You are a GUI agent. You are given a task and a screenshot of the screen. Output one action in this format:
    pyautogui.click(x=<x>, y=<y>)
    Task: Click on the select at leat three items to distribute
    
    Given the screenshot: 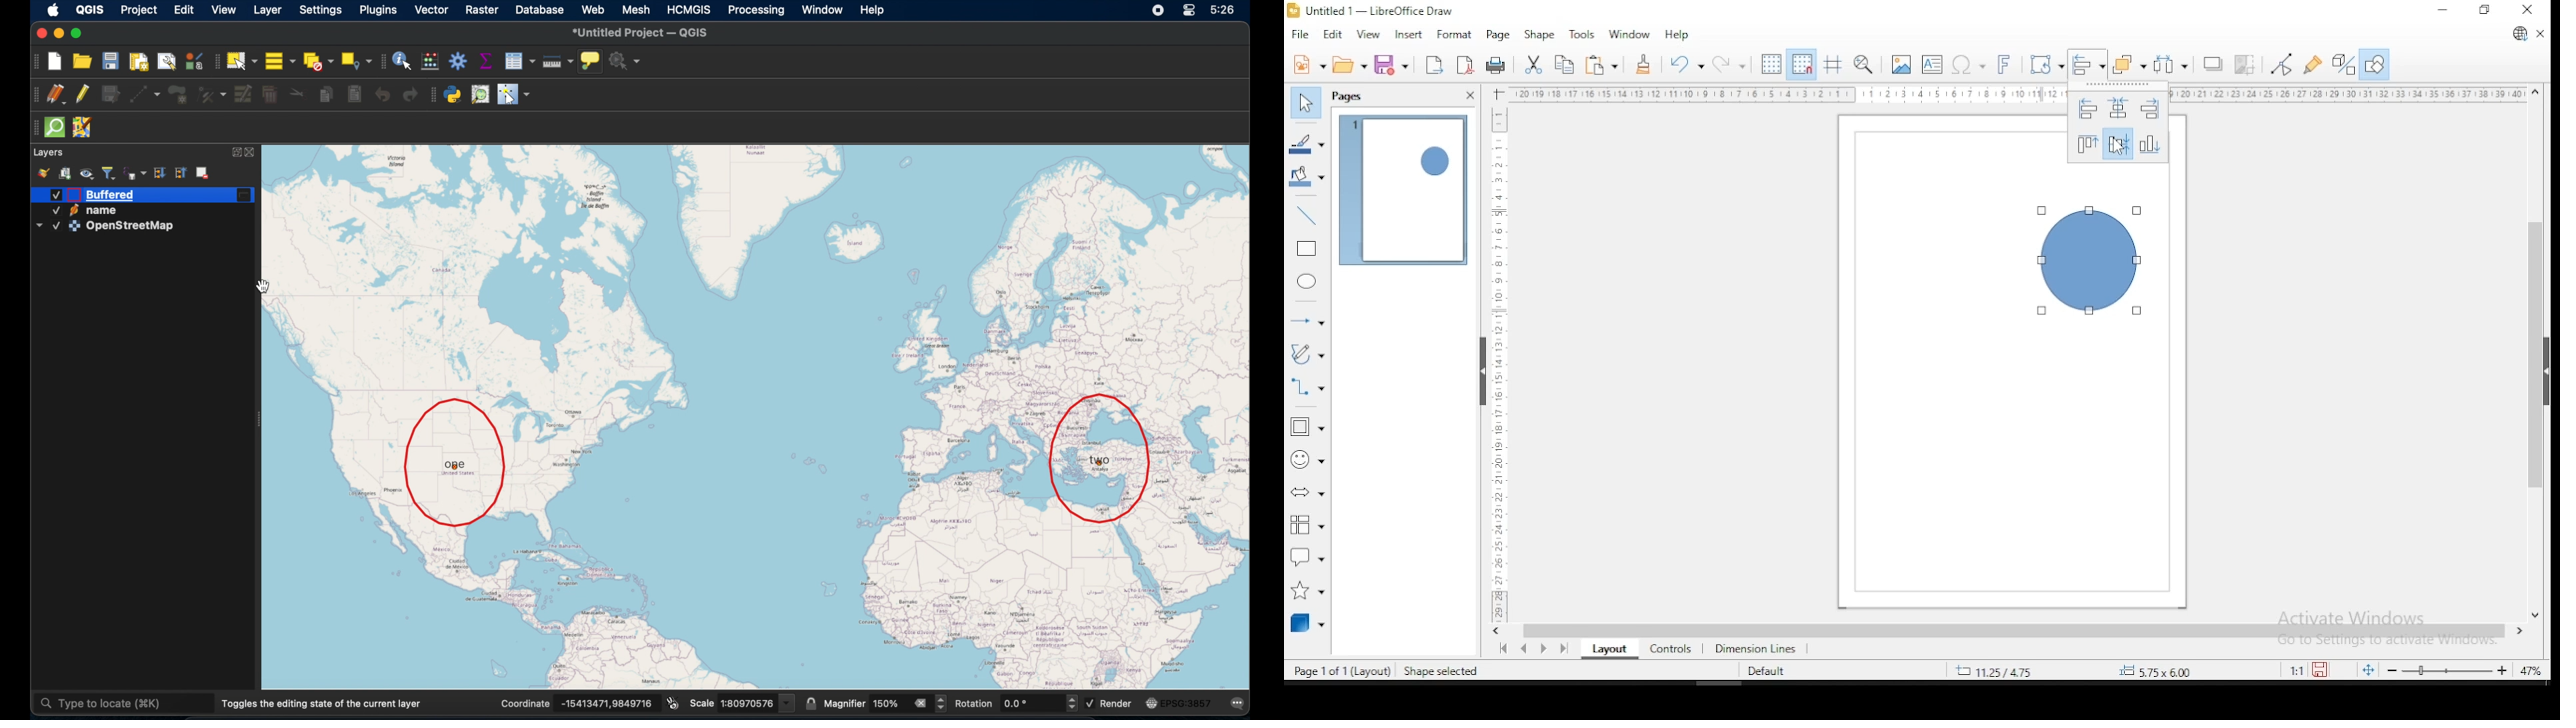 What is the action you would take?
    pyautogui.click(x=2172, y=64)
    